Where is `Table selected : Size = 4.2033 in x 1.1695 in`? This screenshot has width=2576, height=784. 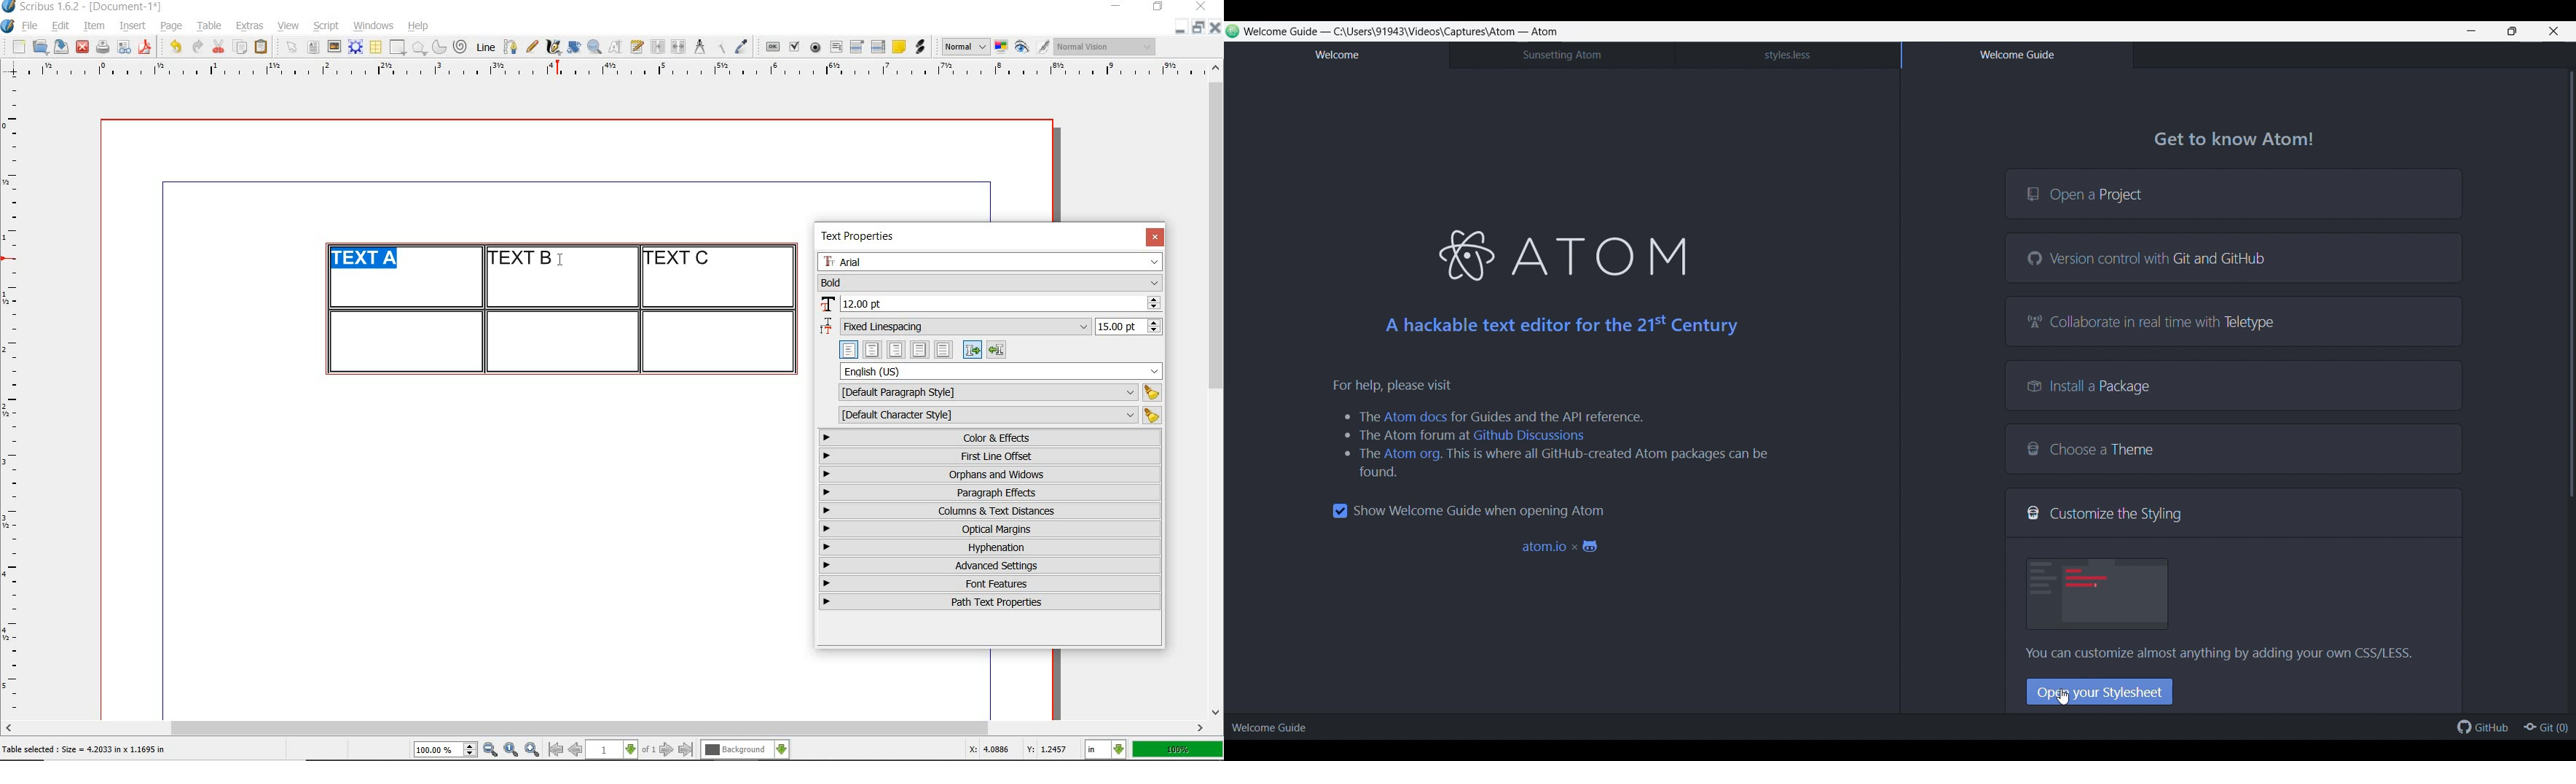 Table selected : Size = 4.2033 in x 1.1695 in is located at coordinates (85, 749).